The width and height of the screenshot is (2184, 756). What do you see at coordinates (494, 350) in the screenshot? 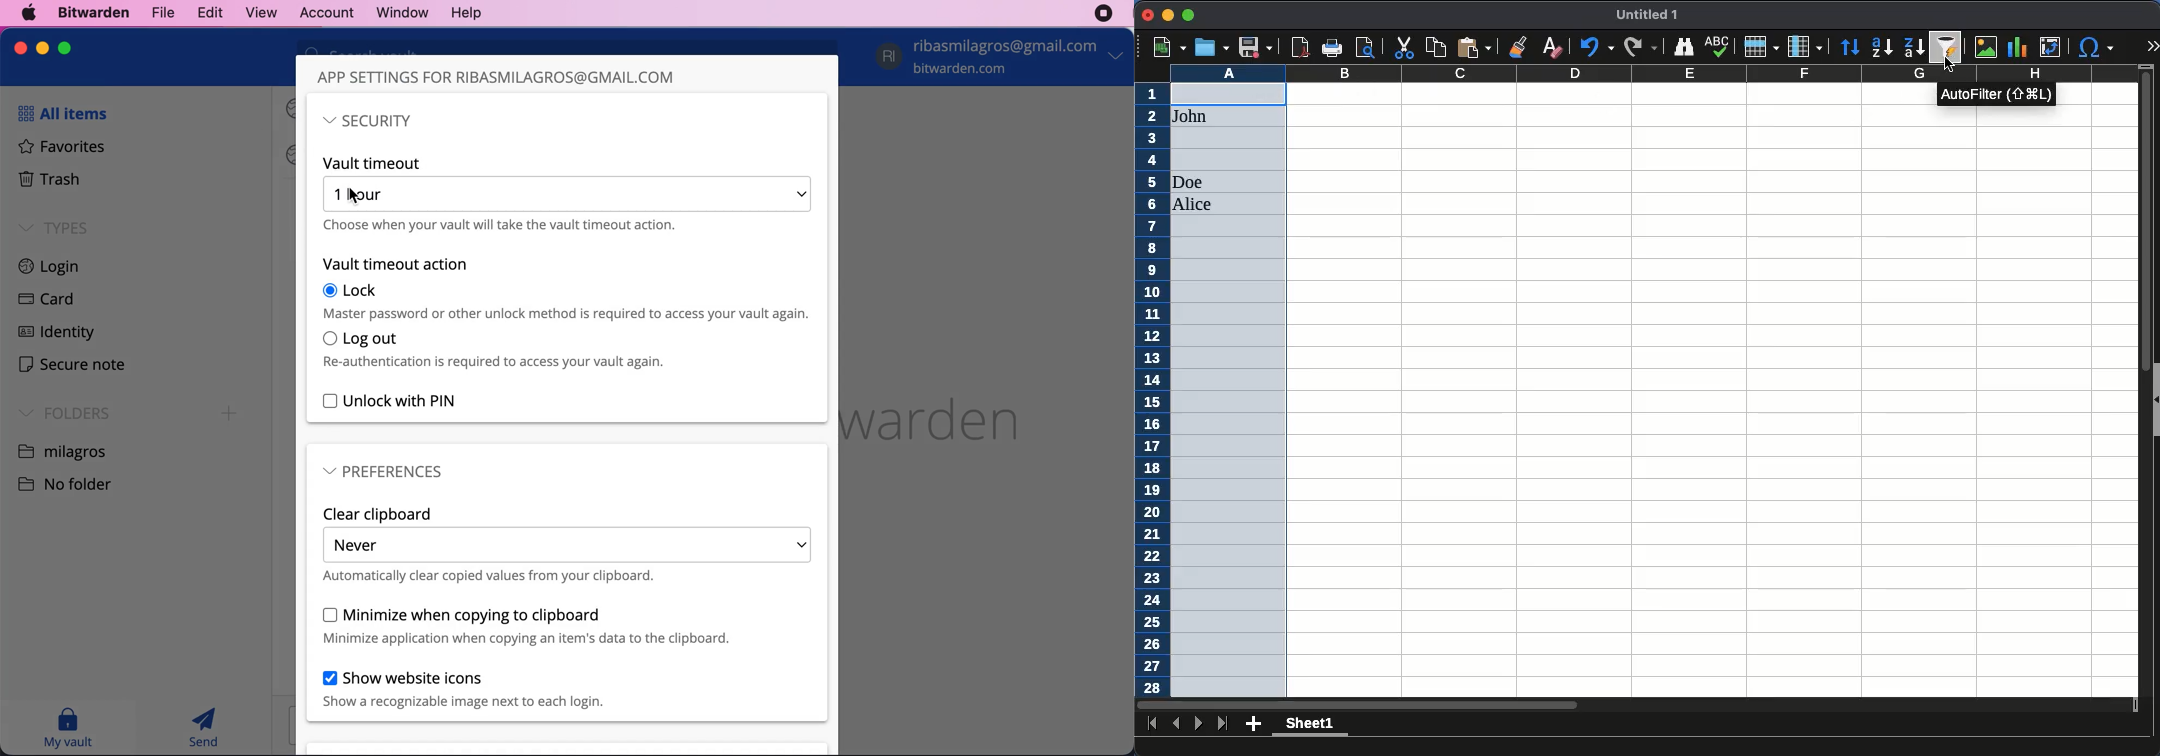
I see `log out` at bounding box center [494, 350].